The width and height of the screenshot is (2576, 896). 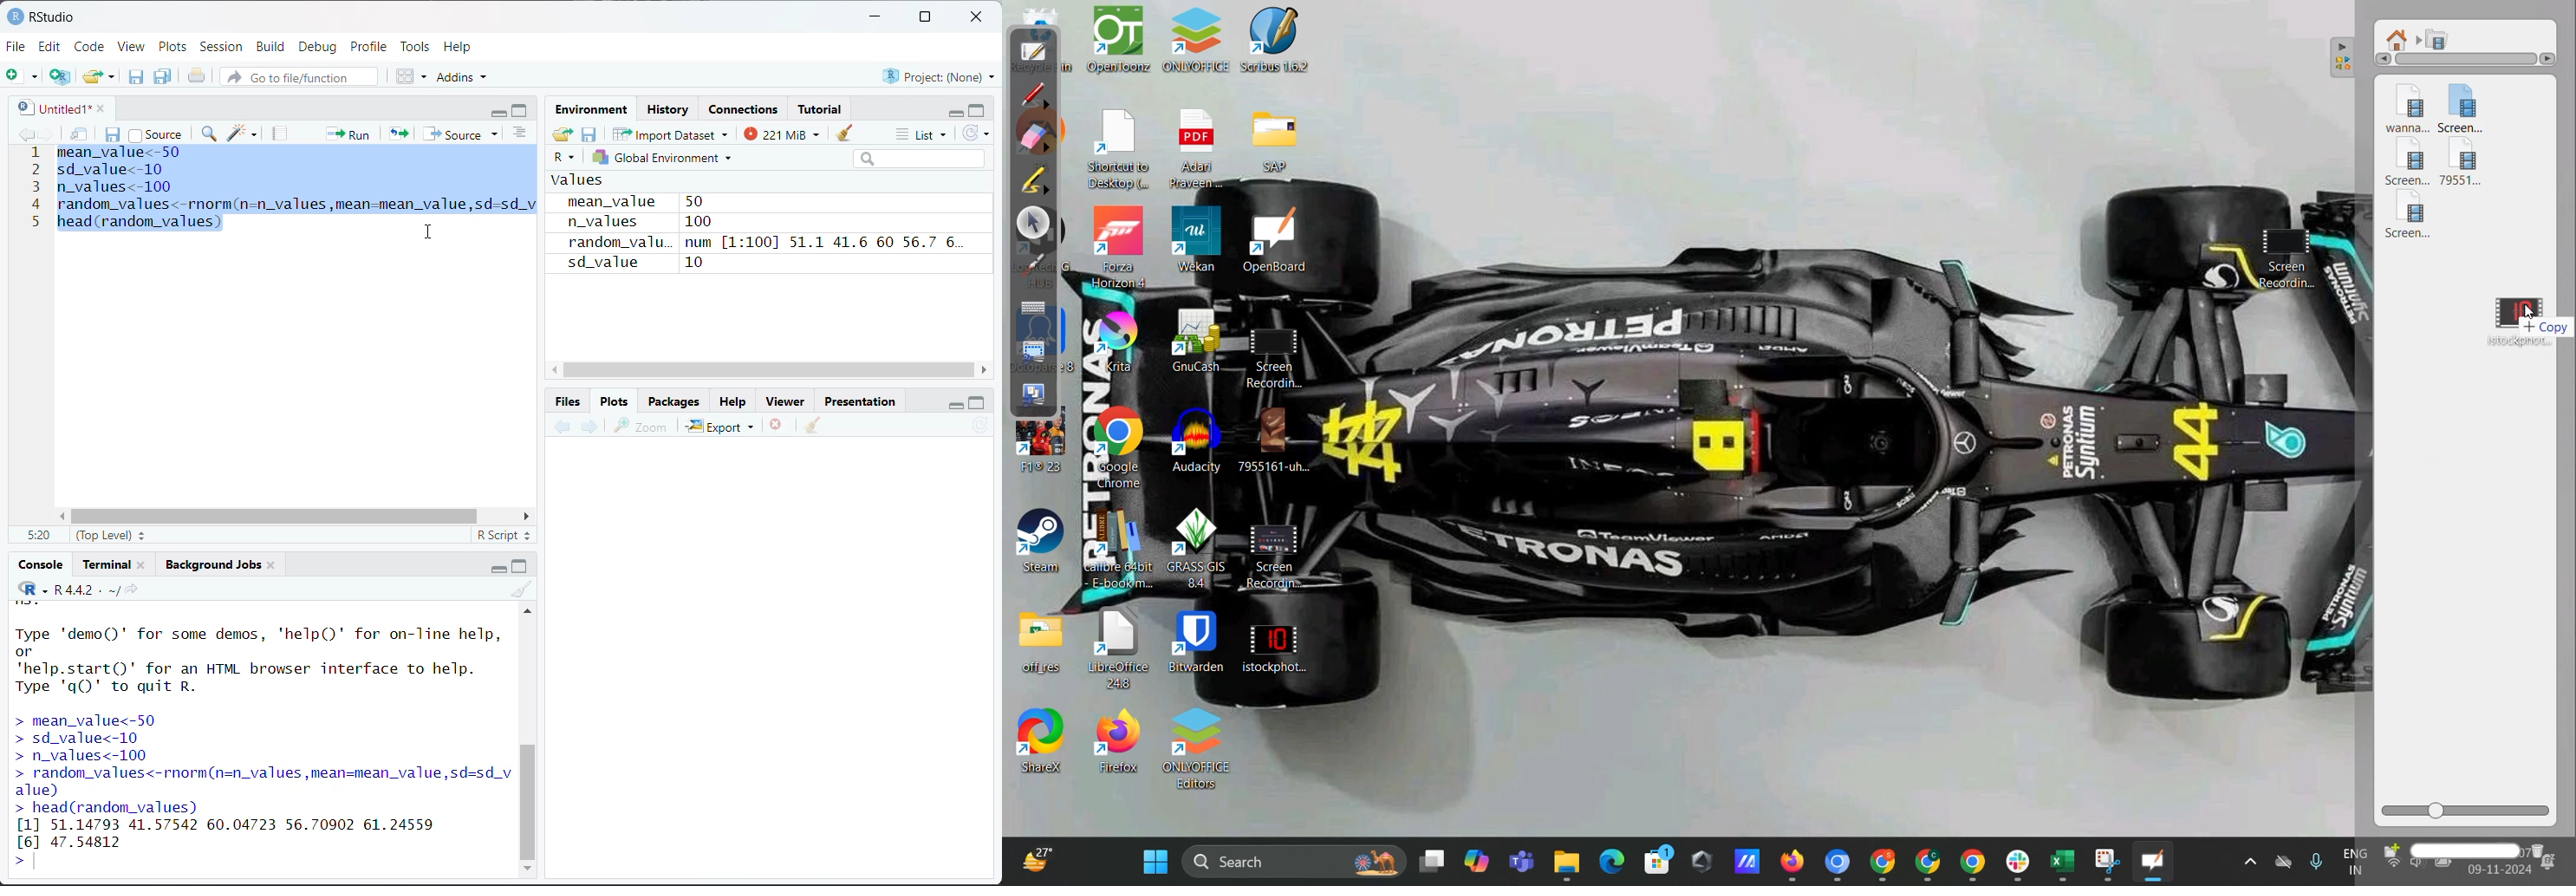 What do you see at coordinates (983, 372) in the screenshot?
I see `move right` at bounding box center [983, 372].